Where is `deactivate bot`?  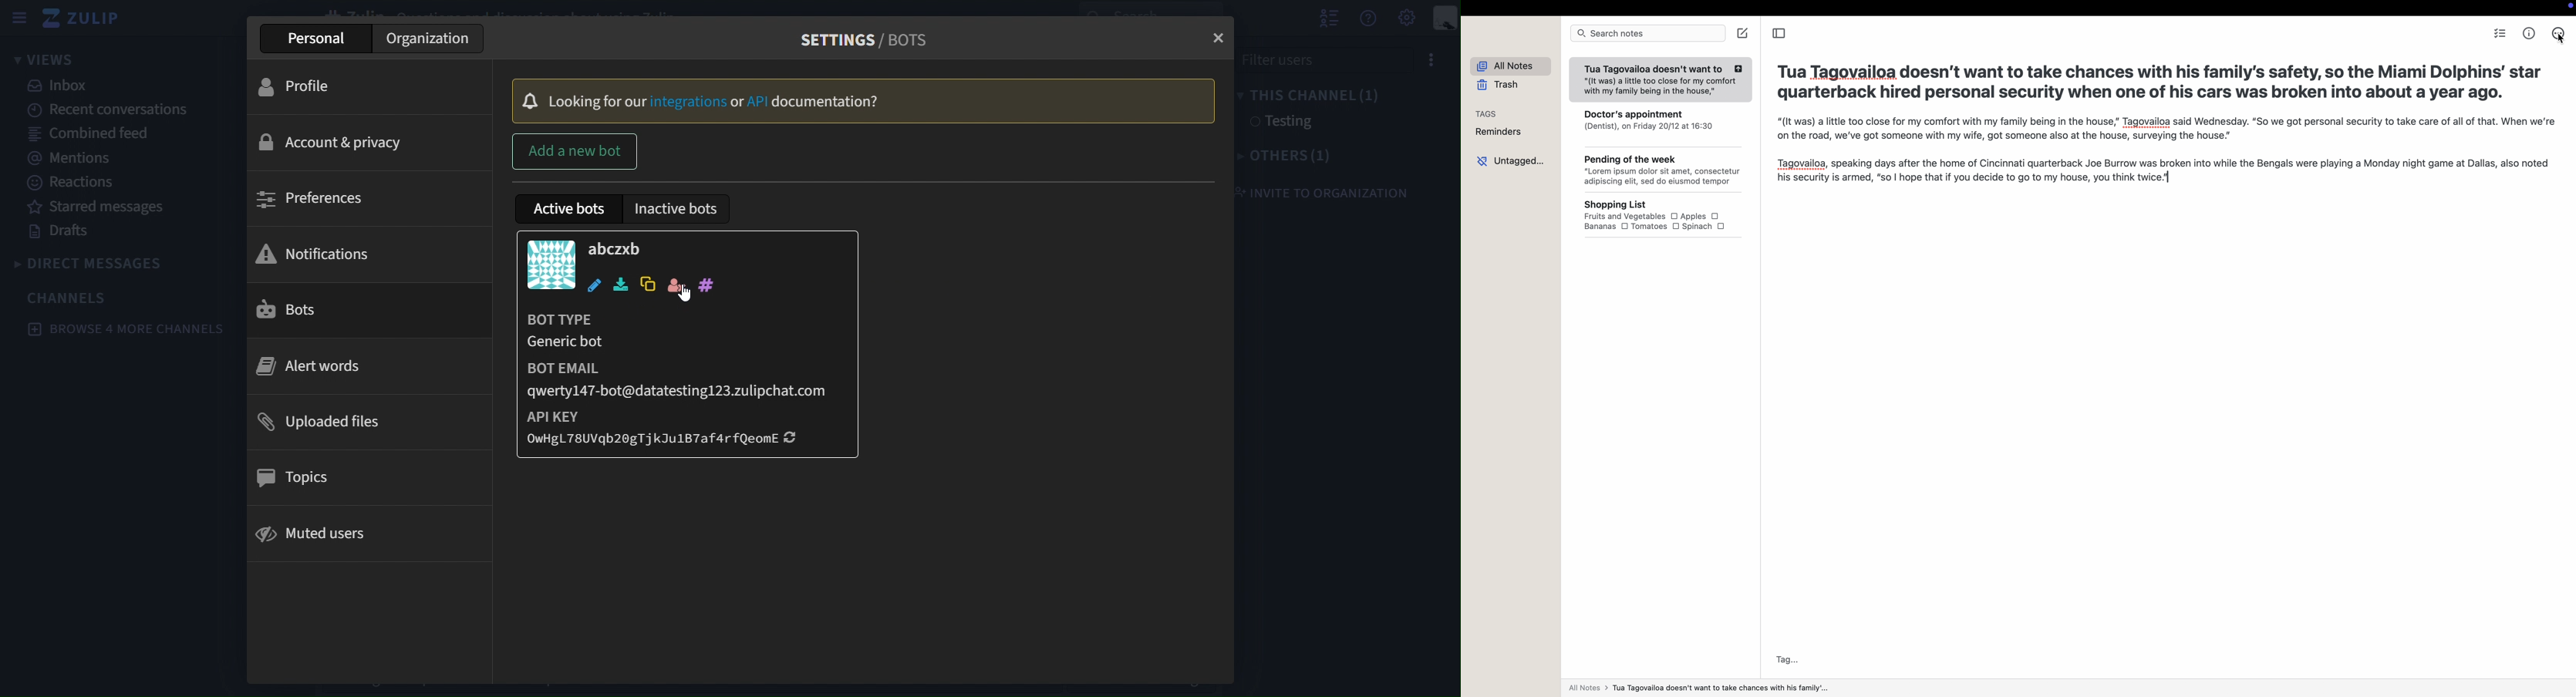 deactivate bot is located at coordinates (674, 286).